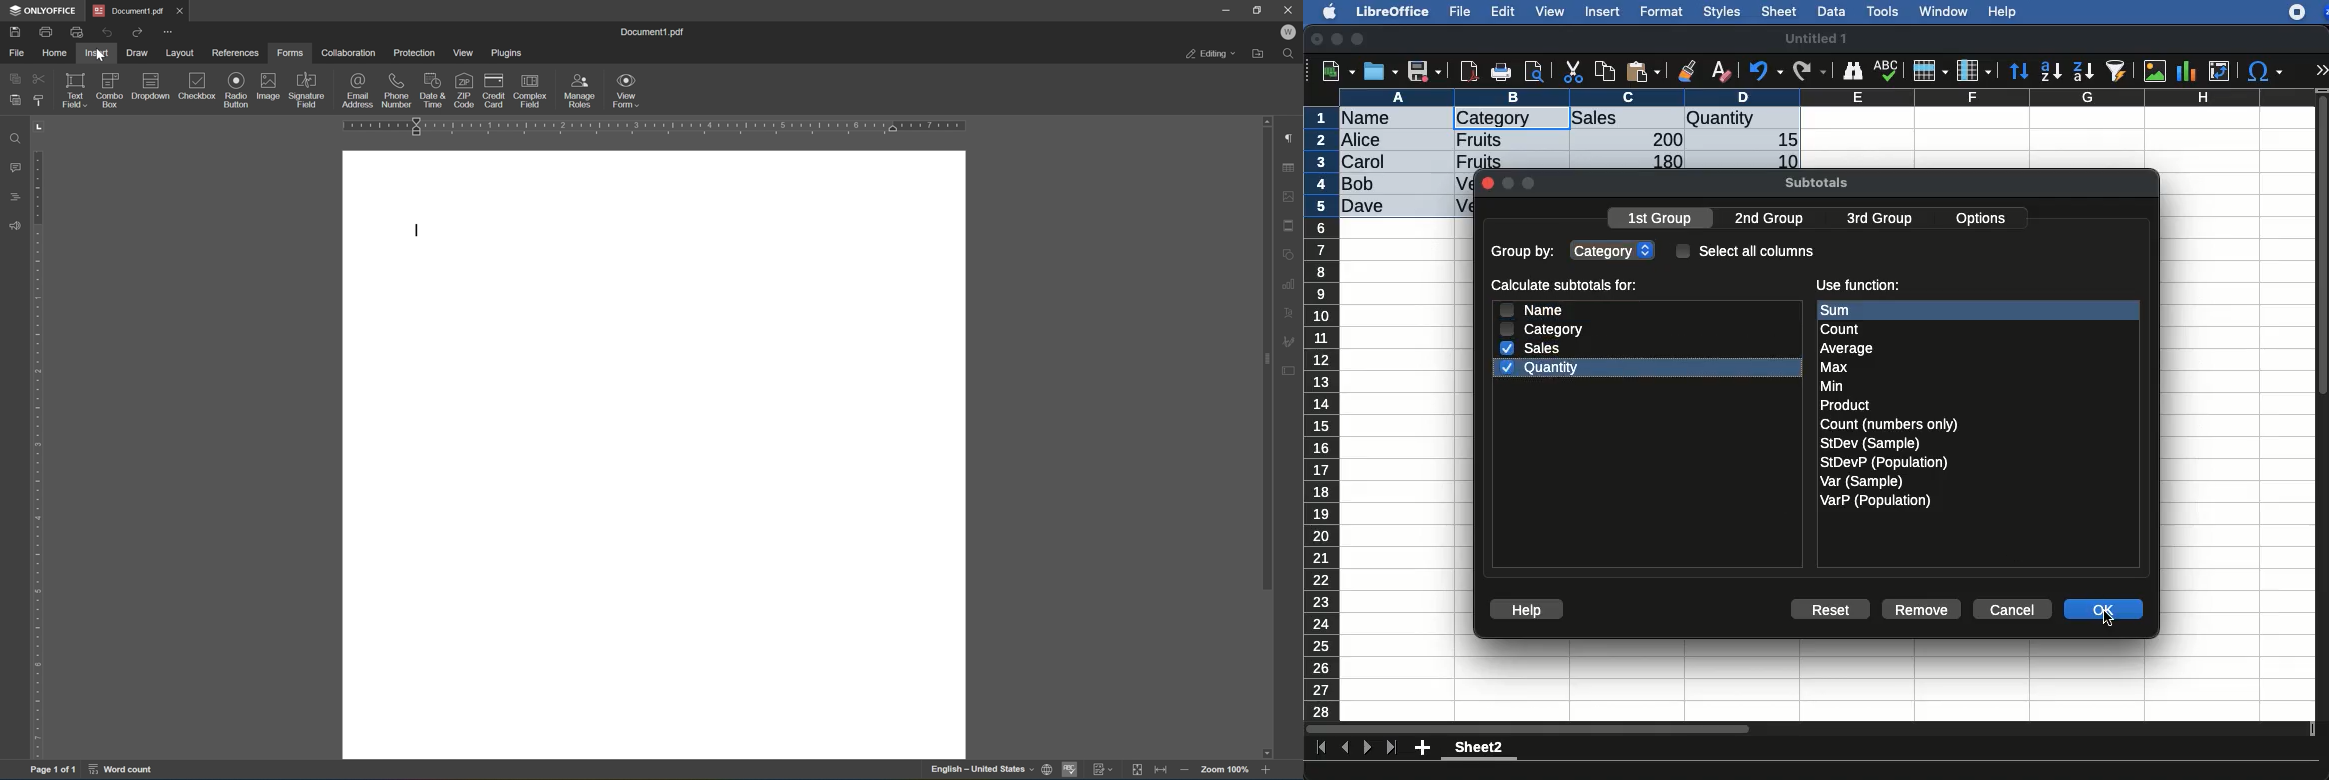 This screenshot has height=784, width=2352. I want to click on date and time, so click(433, 91).